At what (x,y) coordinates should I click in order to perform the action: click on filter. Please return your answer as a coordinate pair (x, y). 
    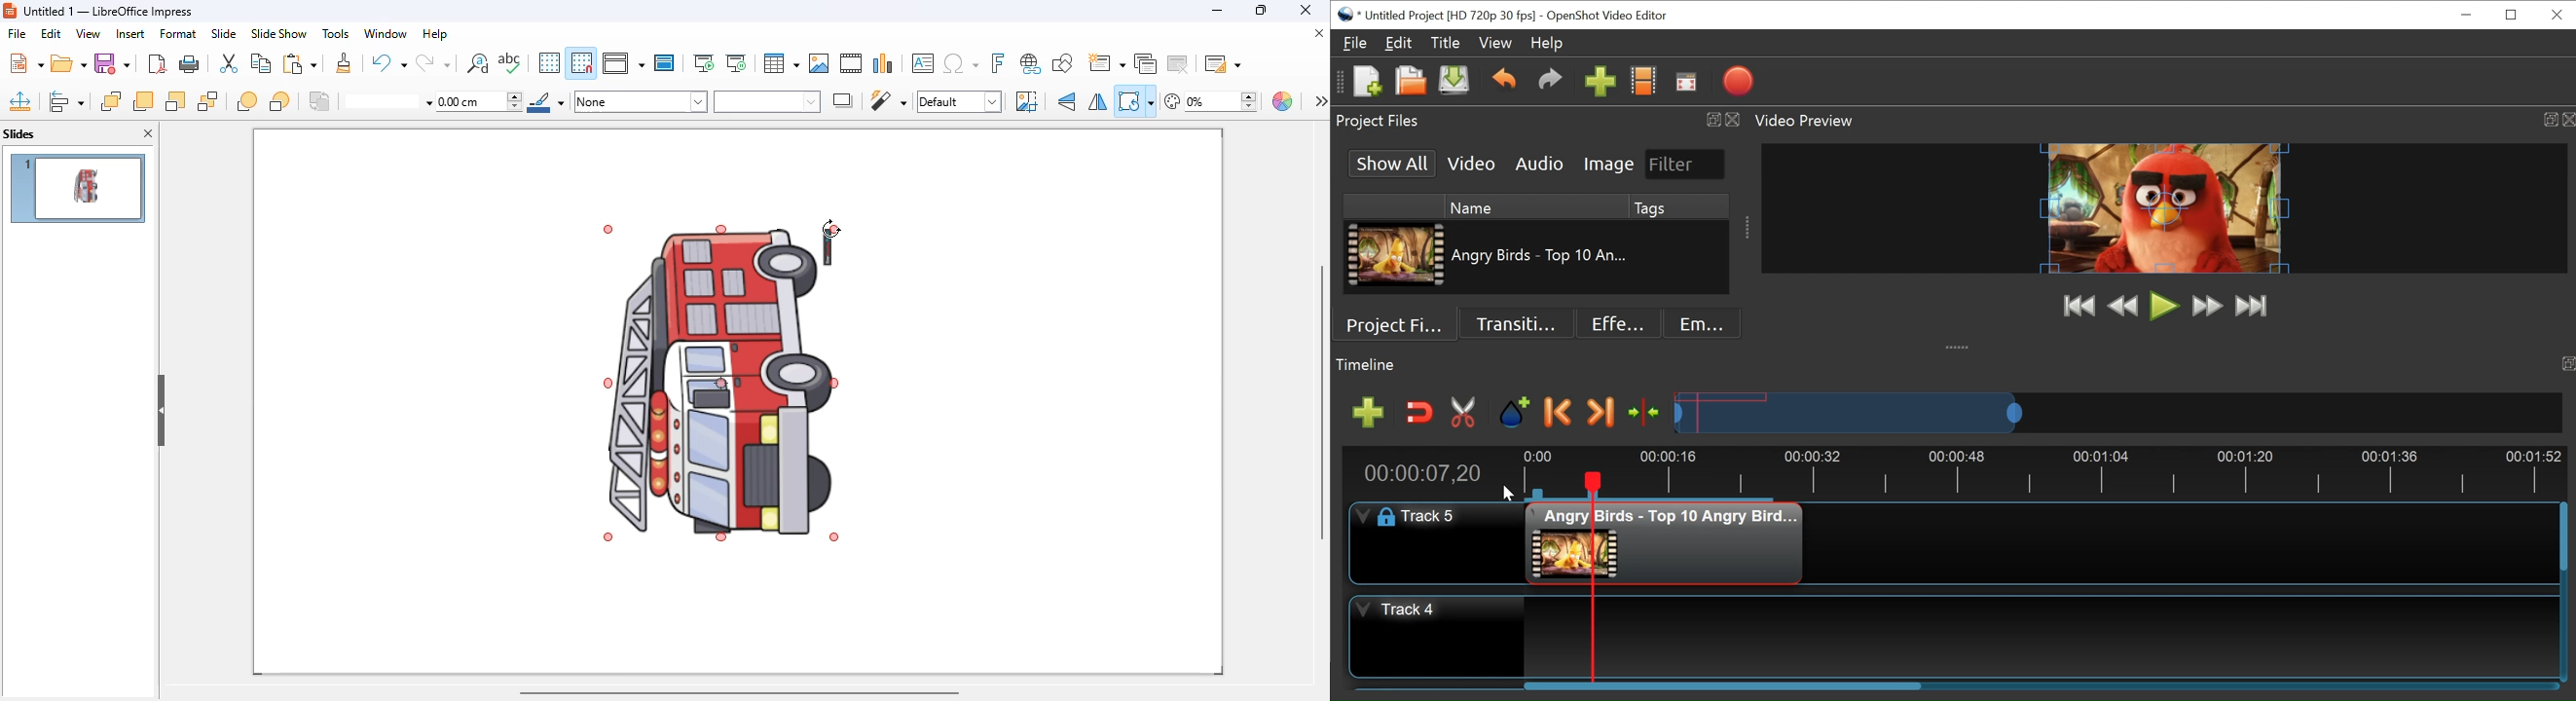
    Looking at the image, I should click on (888, 100).